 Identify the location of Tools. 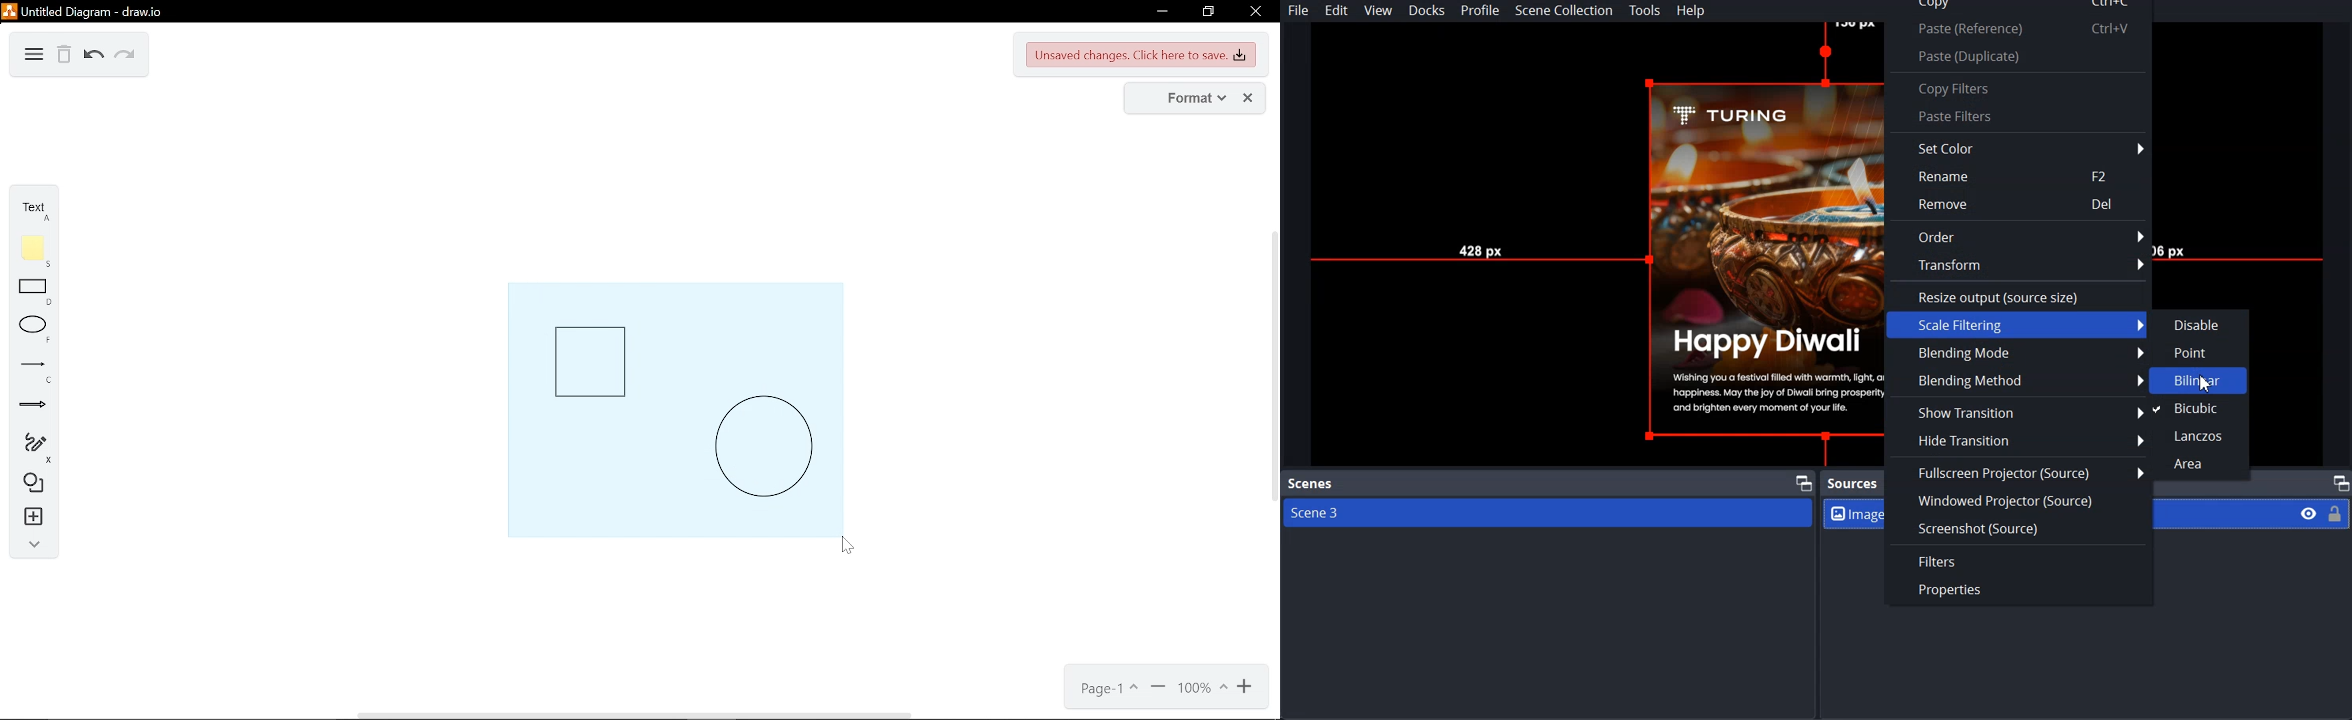
(1645, 11).